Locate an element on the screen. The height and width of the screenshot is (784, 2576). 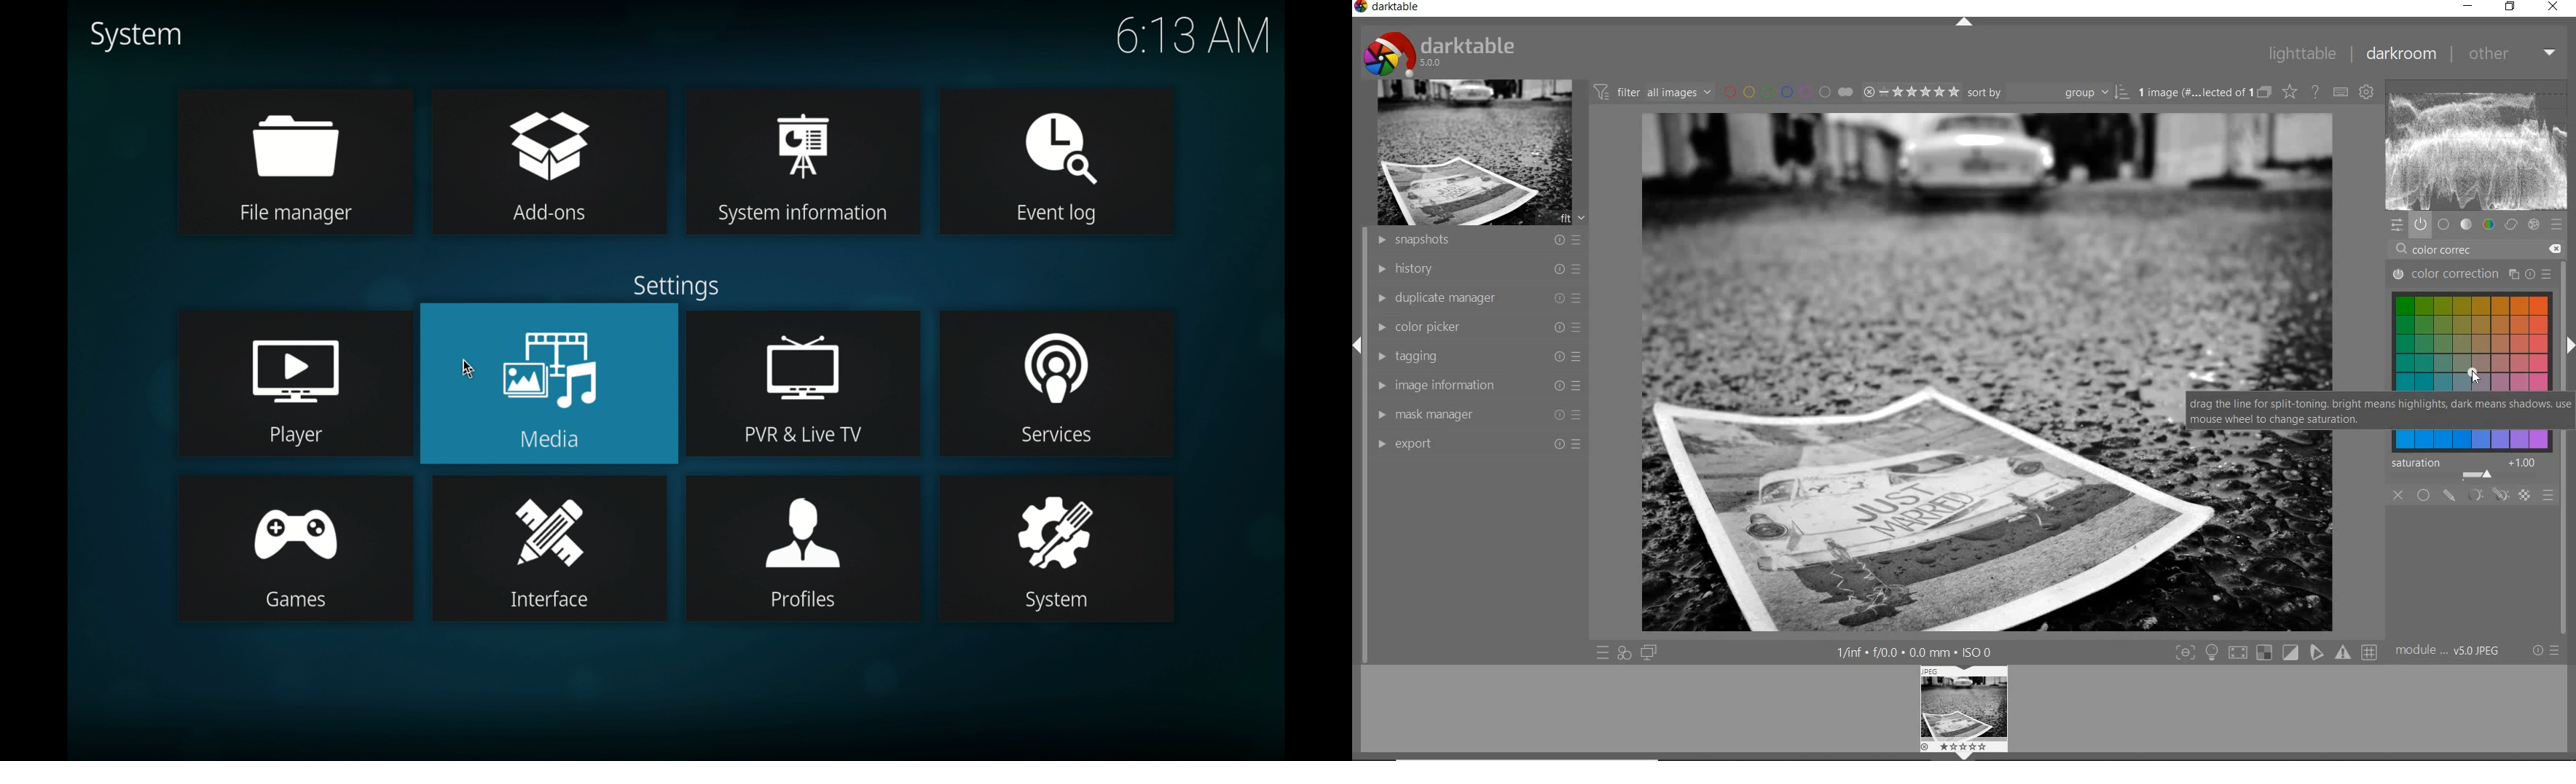
preset  is located at coordinates (2556, 225).